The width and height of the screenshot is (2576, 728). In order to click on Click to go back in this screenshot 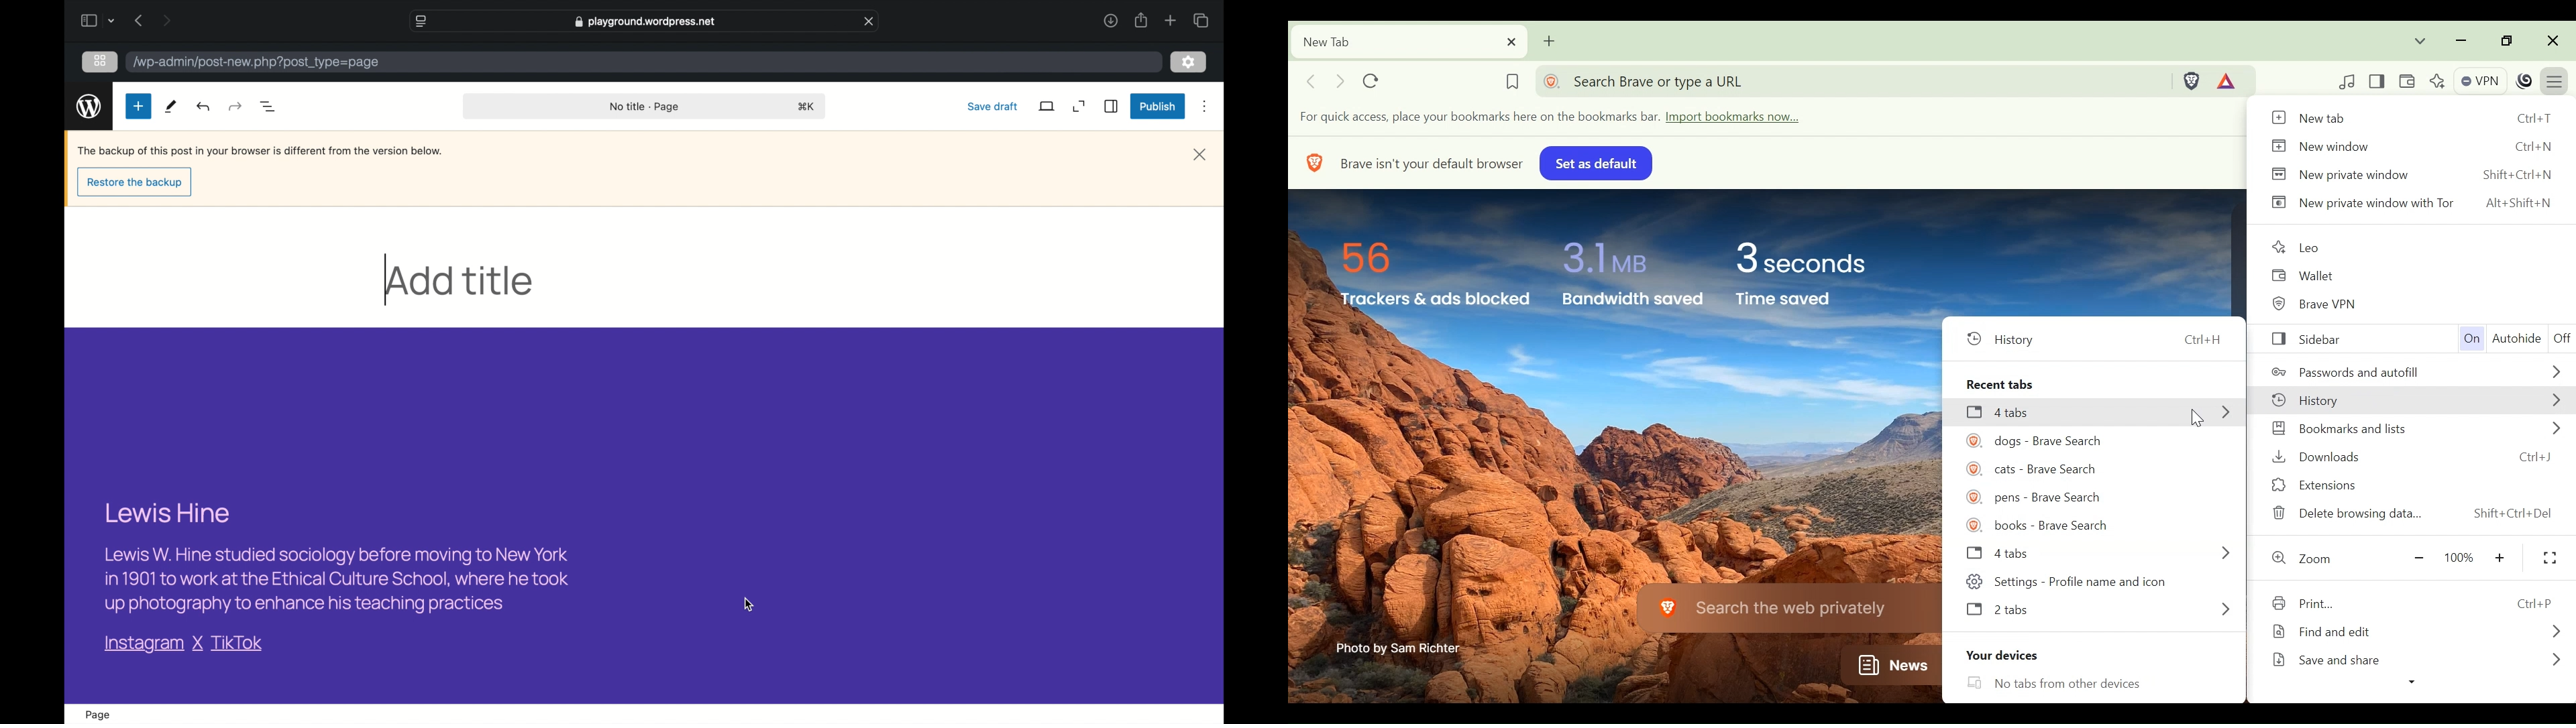, I will do `click(1310, 80)`.